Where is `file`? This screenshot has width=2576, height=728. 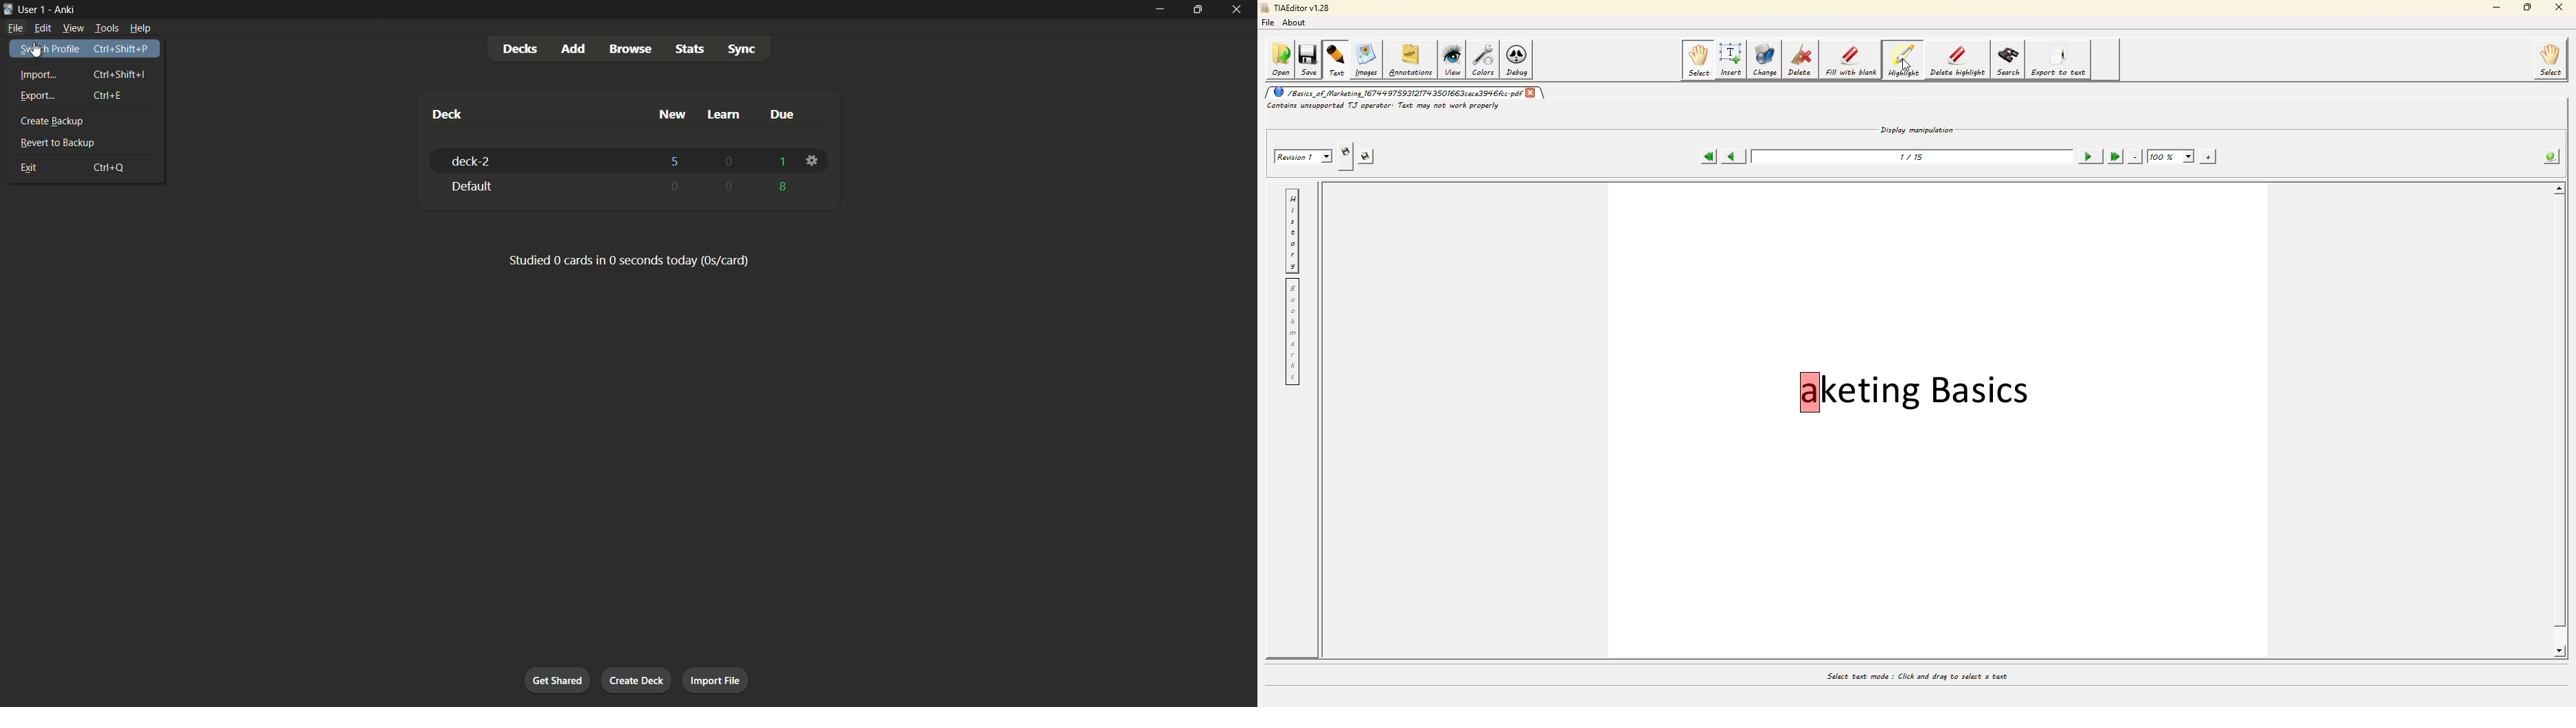 file is located at coordinates (17, 28).